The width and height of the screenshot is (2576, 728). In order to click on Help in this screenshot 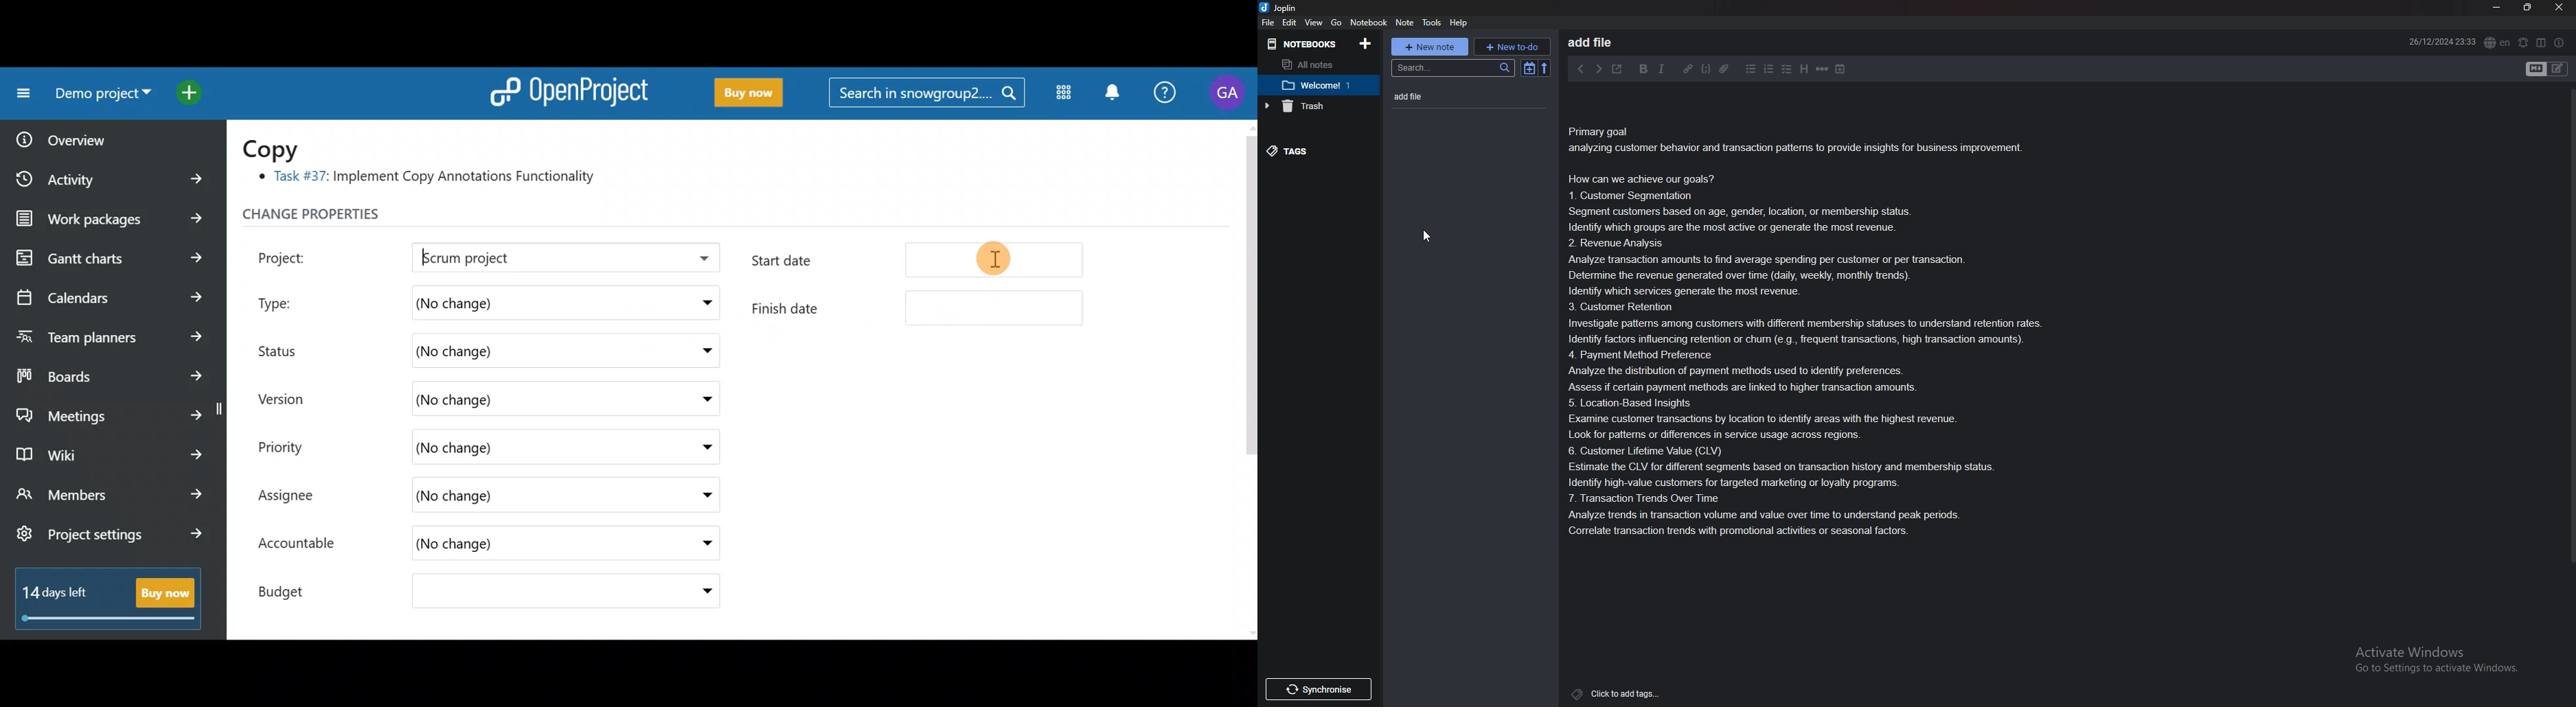, I will do `click(1166, 94)`.